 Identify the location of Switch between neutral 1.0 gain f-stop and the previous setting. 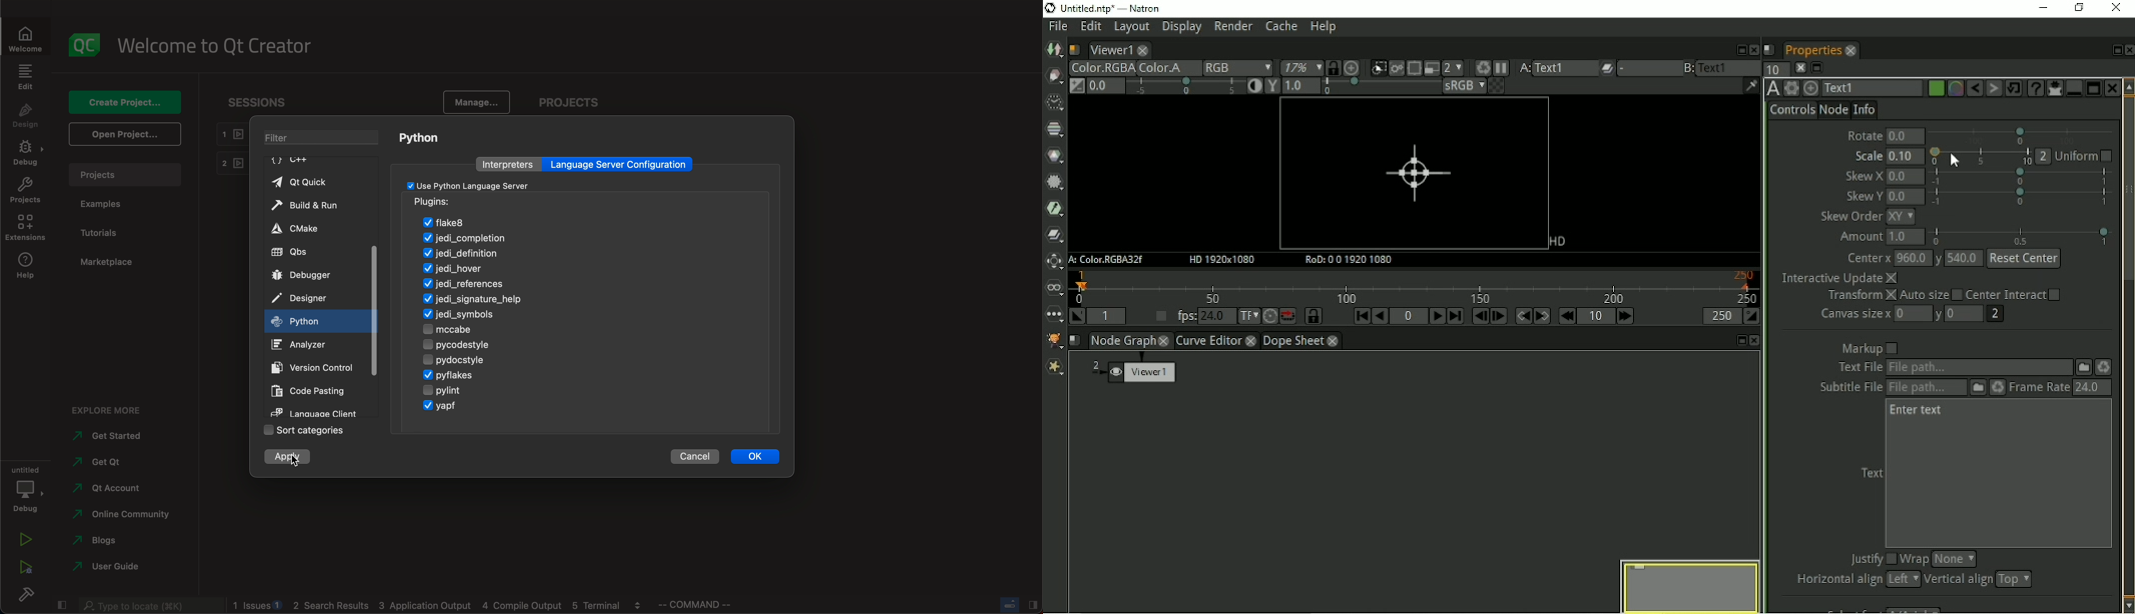
(1076, 87).